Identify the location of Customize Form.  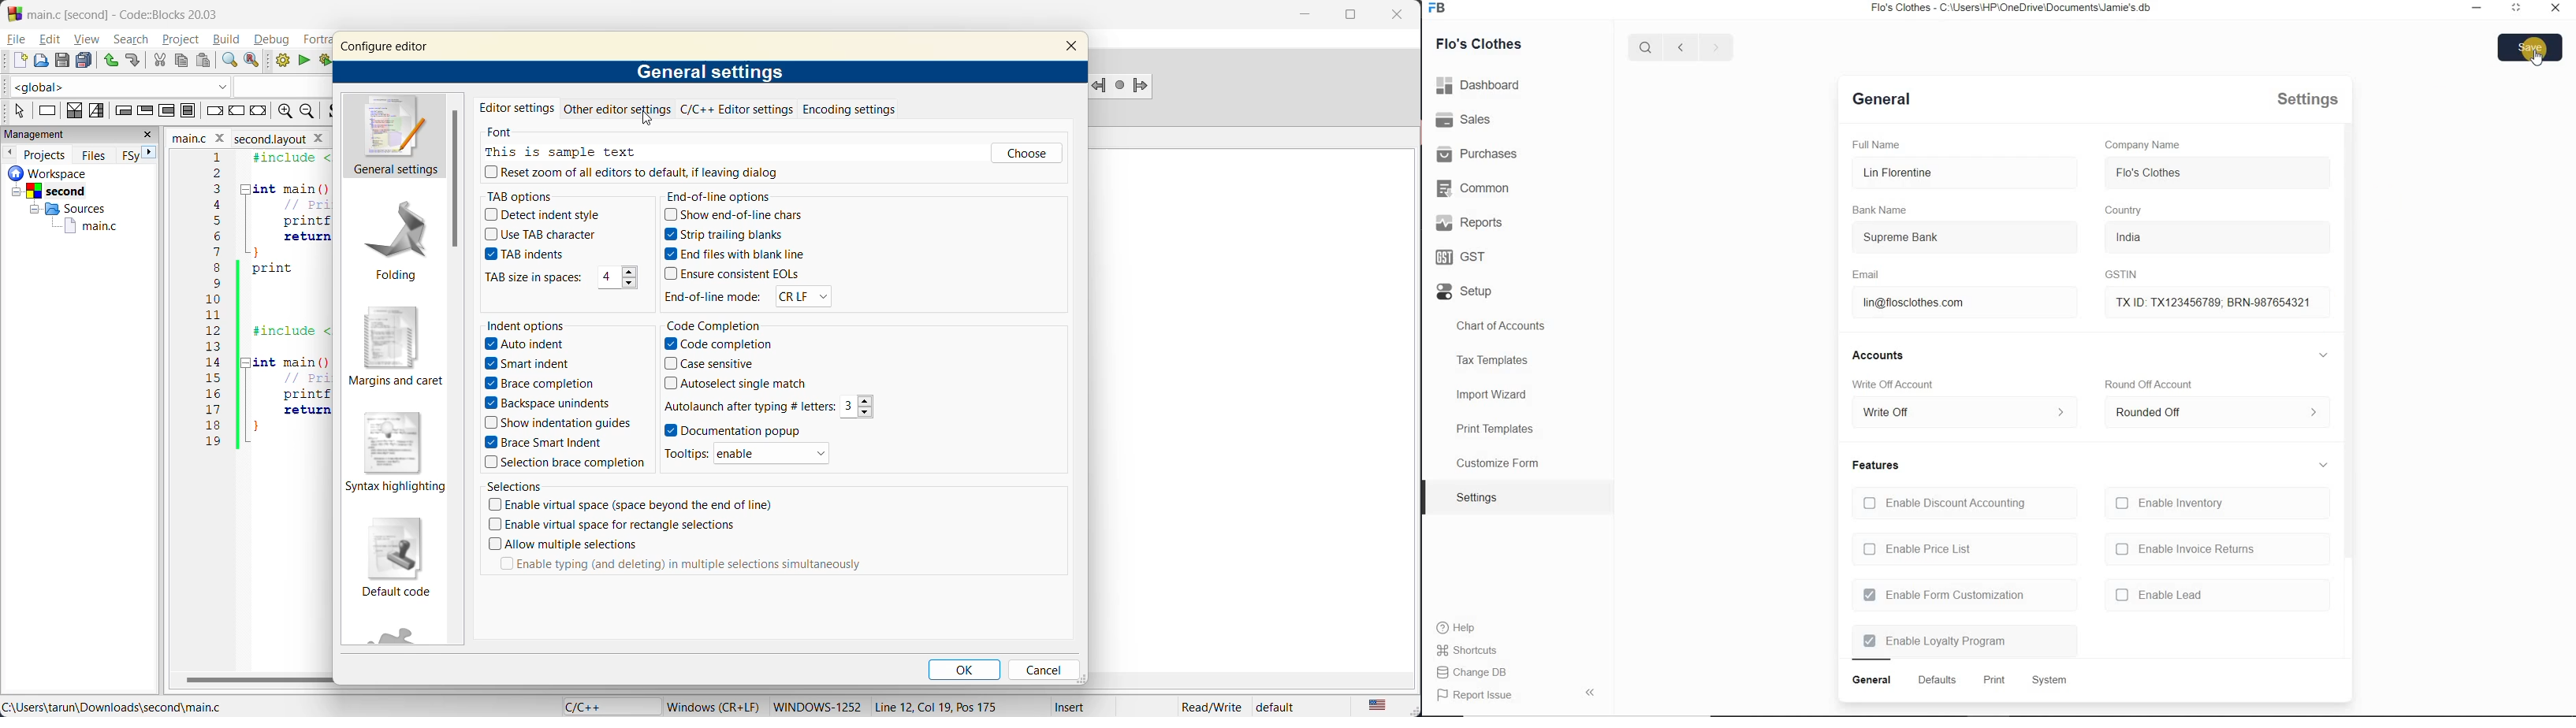
(1499, 462).